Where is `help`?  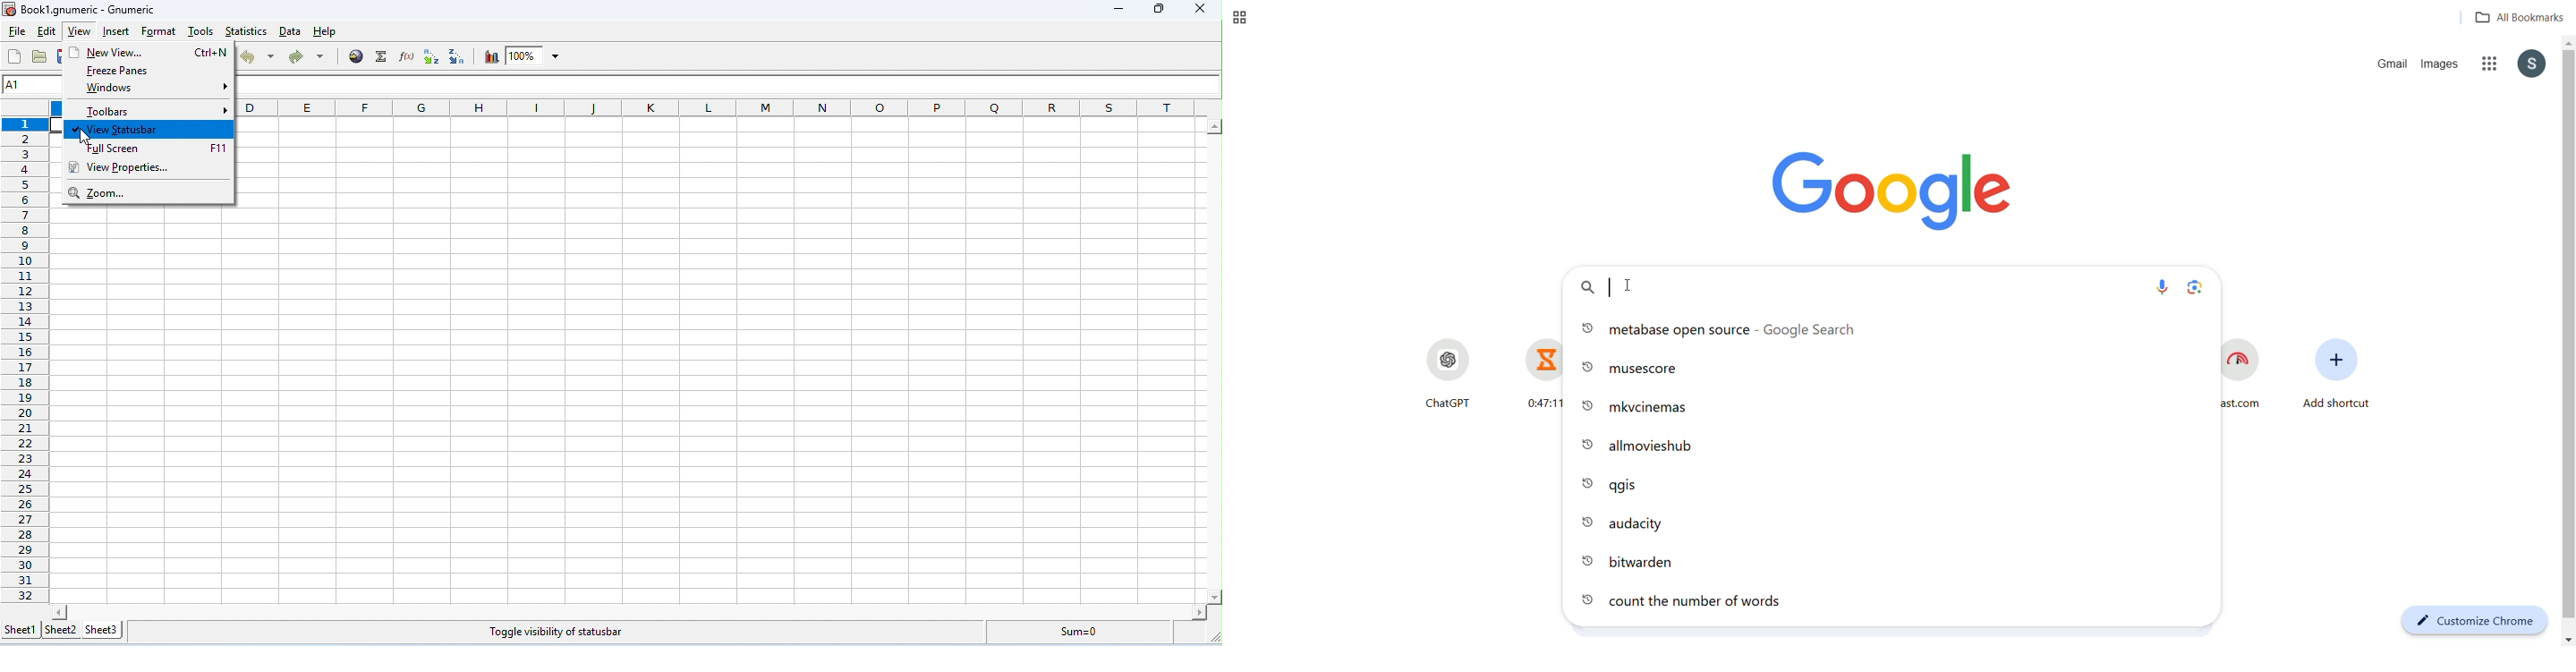 help is located at coordinates (325, 32).